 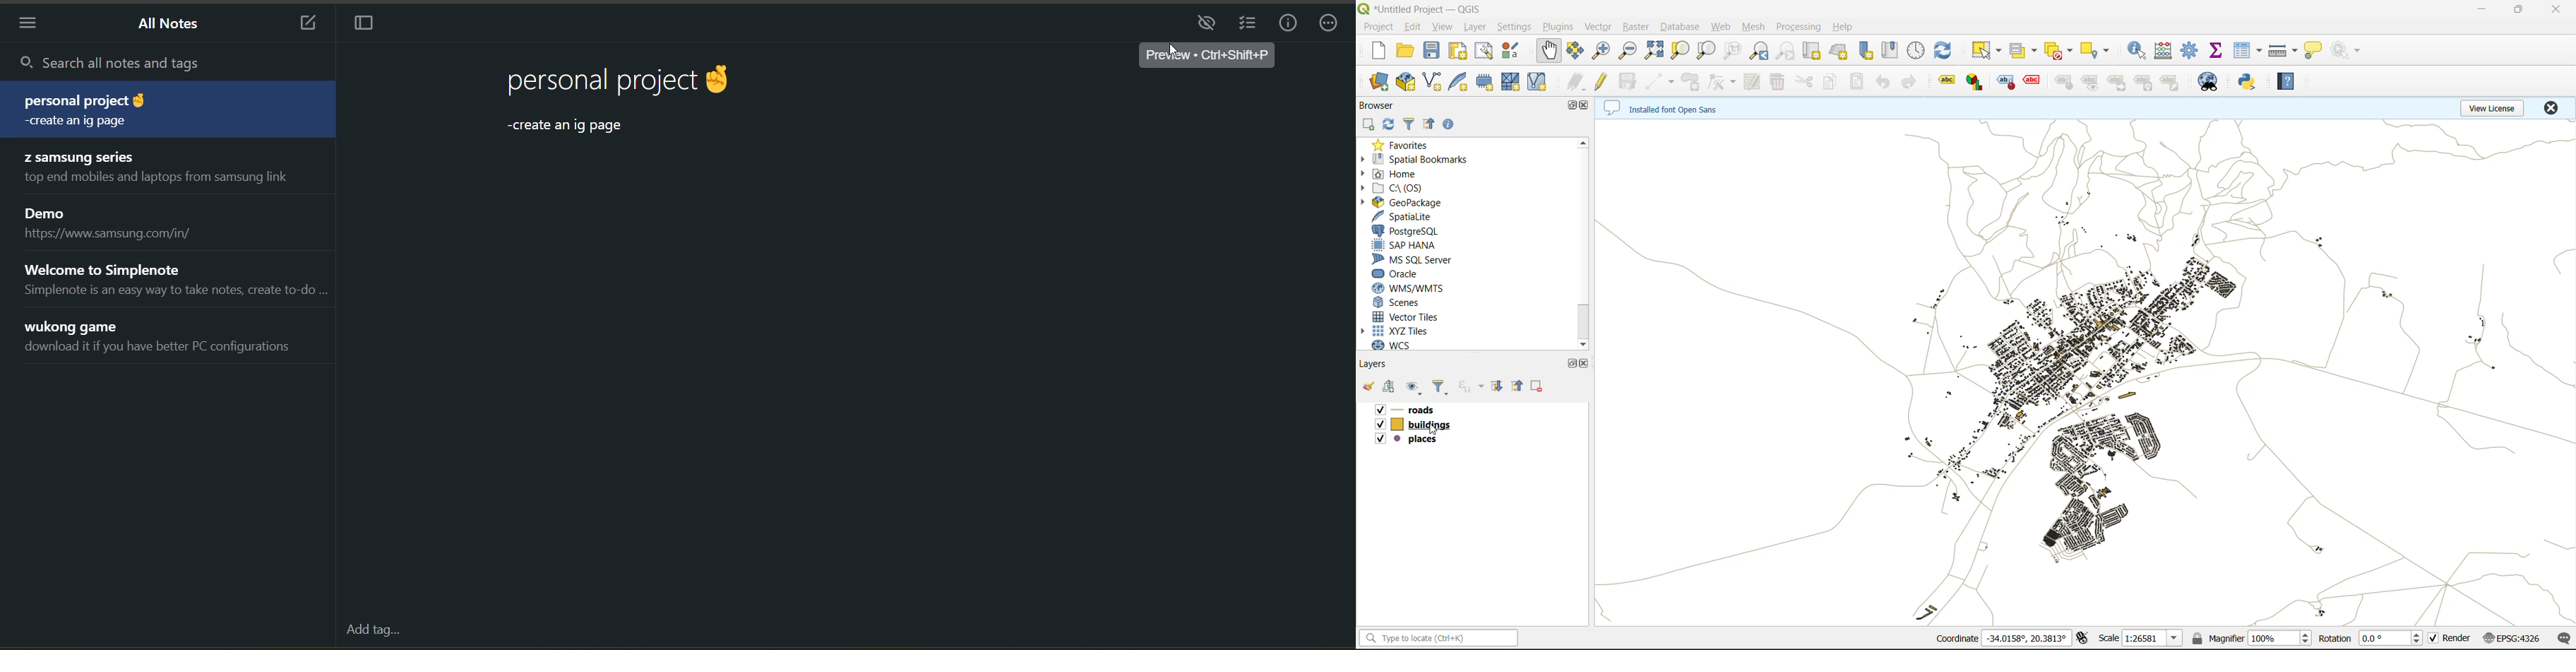 I want to click on zoom in, so click(x=1603, y=51).